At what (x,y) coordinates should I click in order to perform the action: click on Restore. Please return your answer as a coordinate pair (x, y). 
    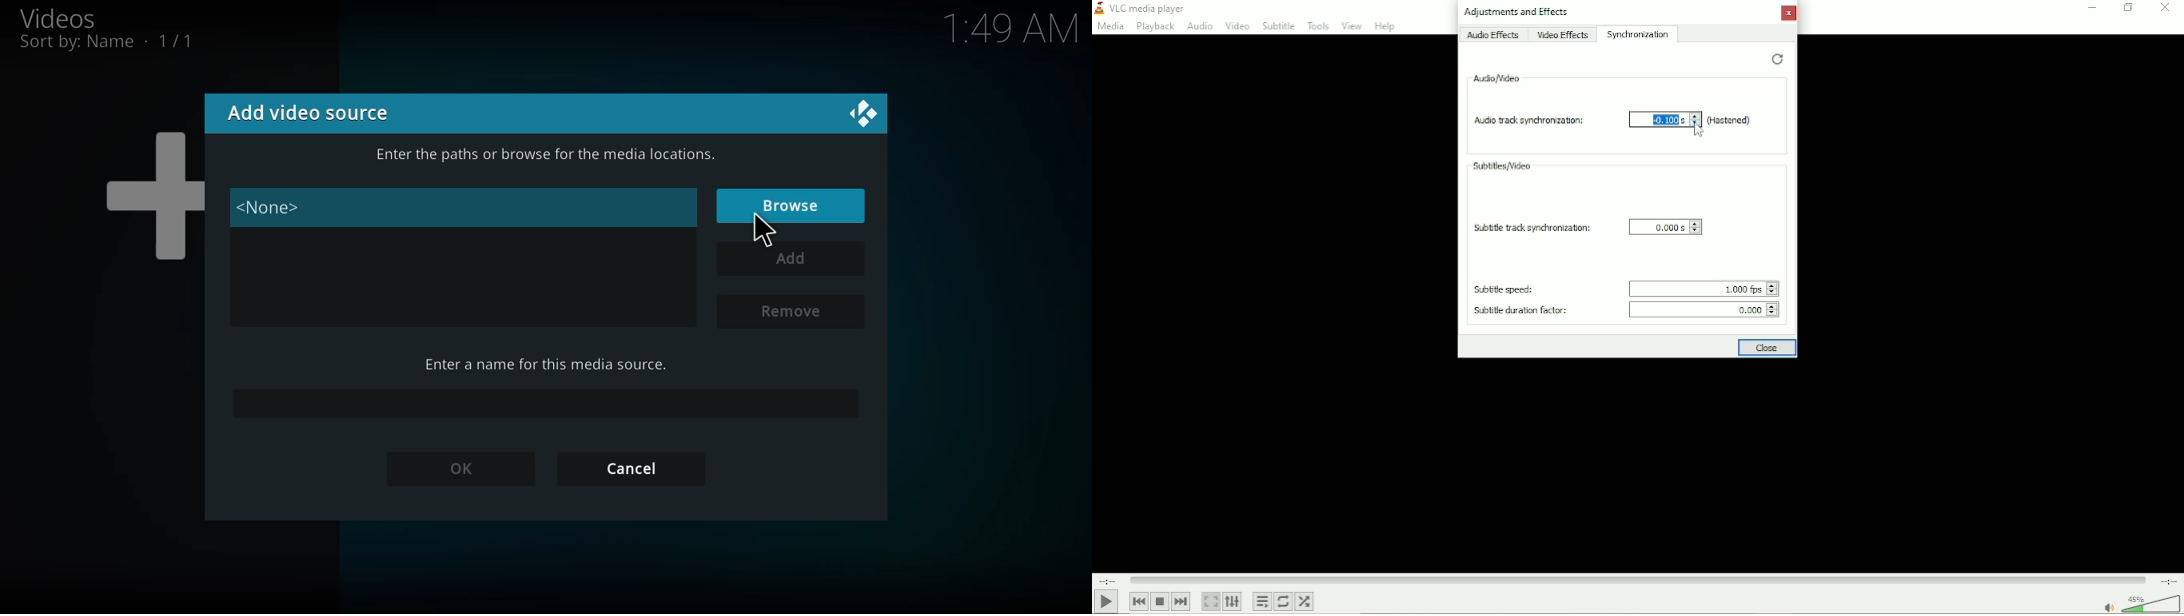
    Looking at the image, I should click on (1777, 59).